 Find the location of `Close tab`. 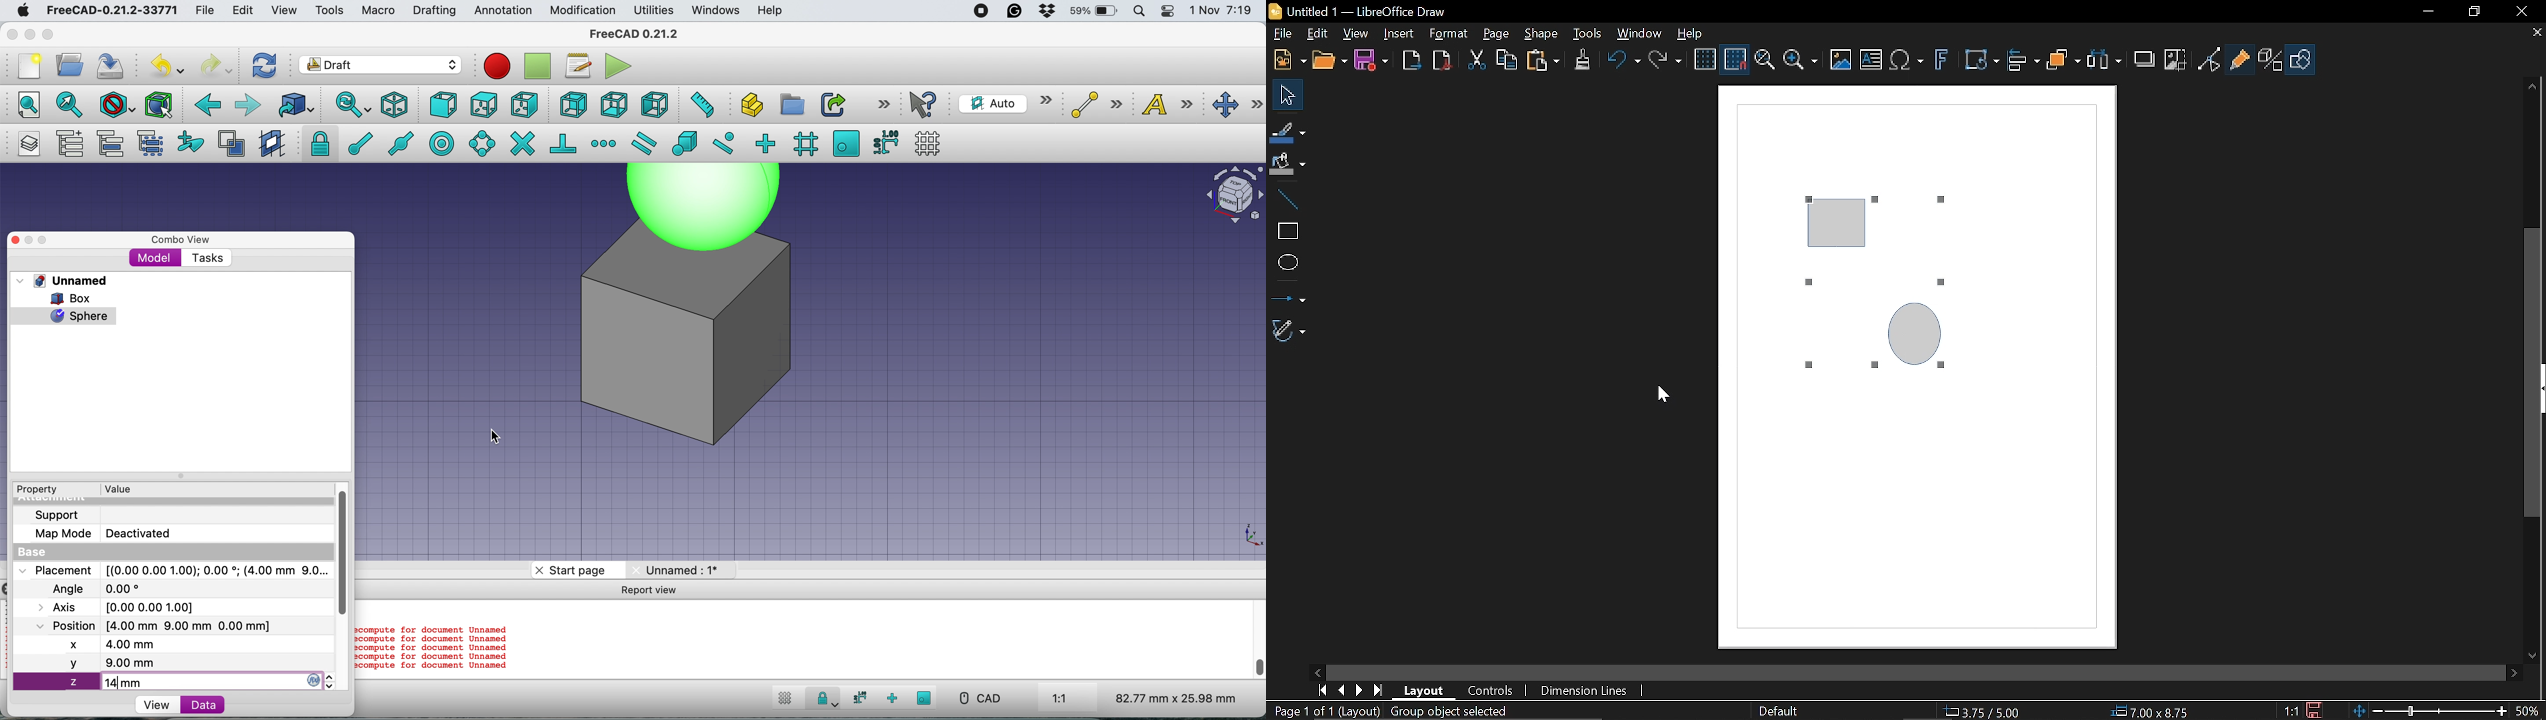

Close tab is located at coordinates (2536, 32).